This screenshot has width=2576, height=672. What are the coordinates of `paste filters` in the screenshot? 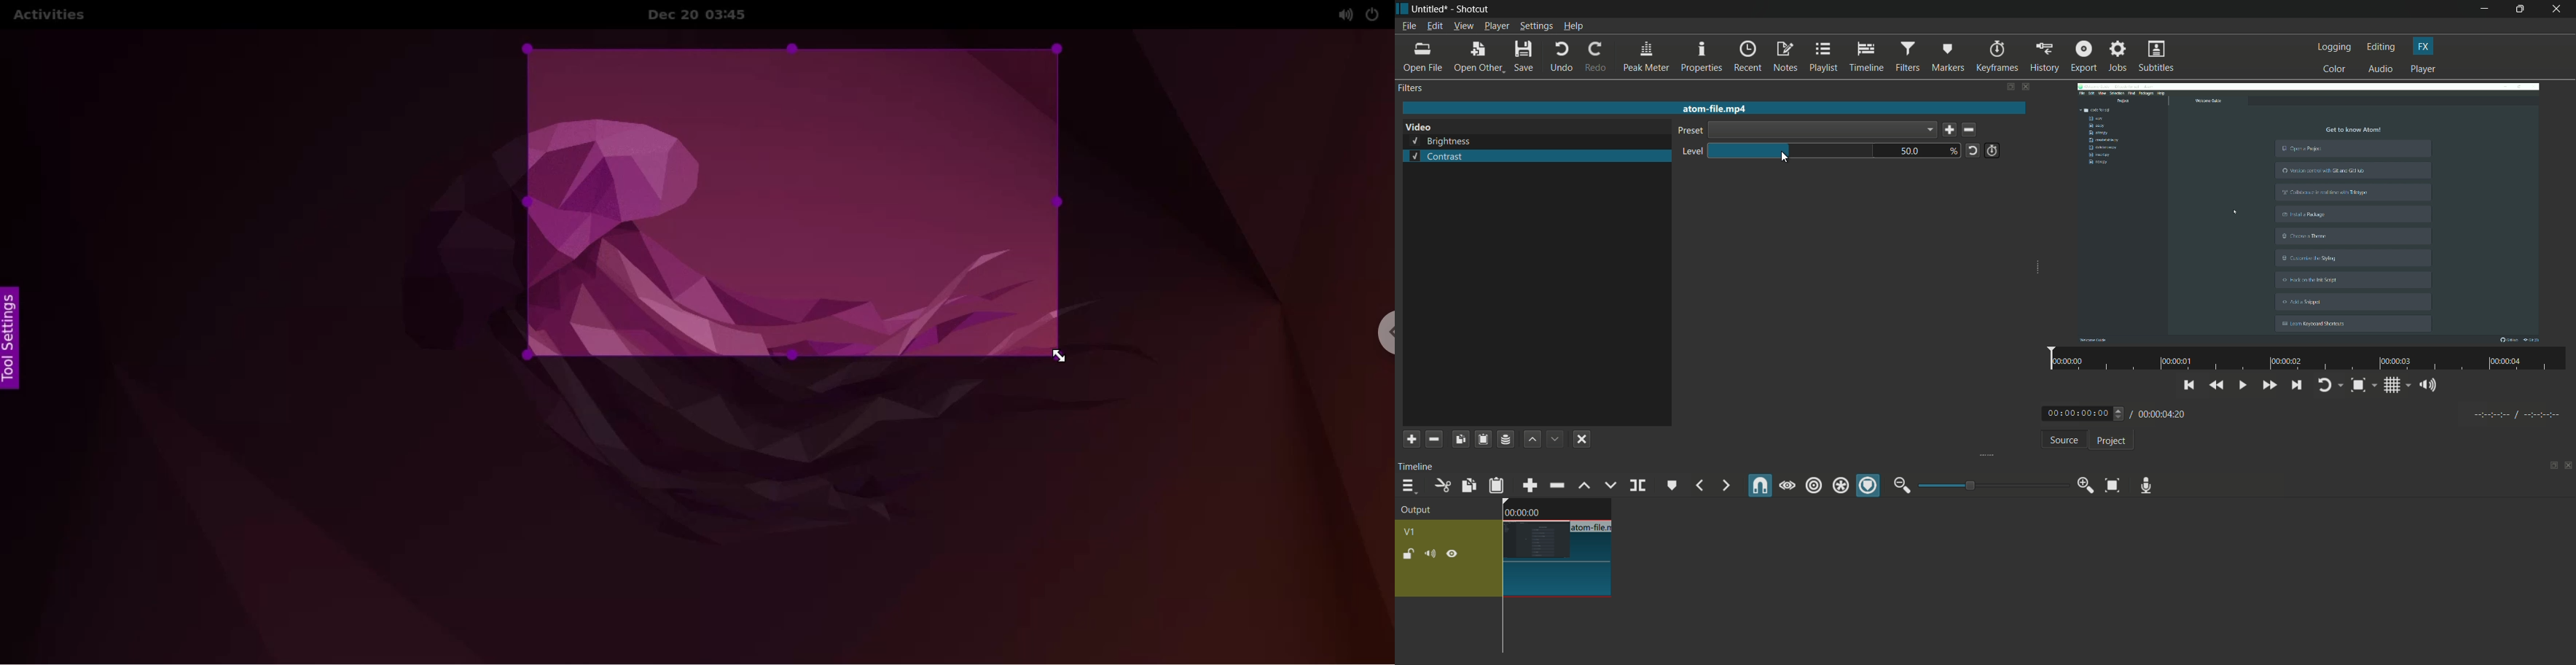 It's located at (1482, 439).